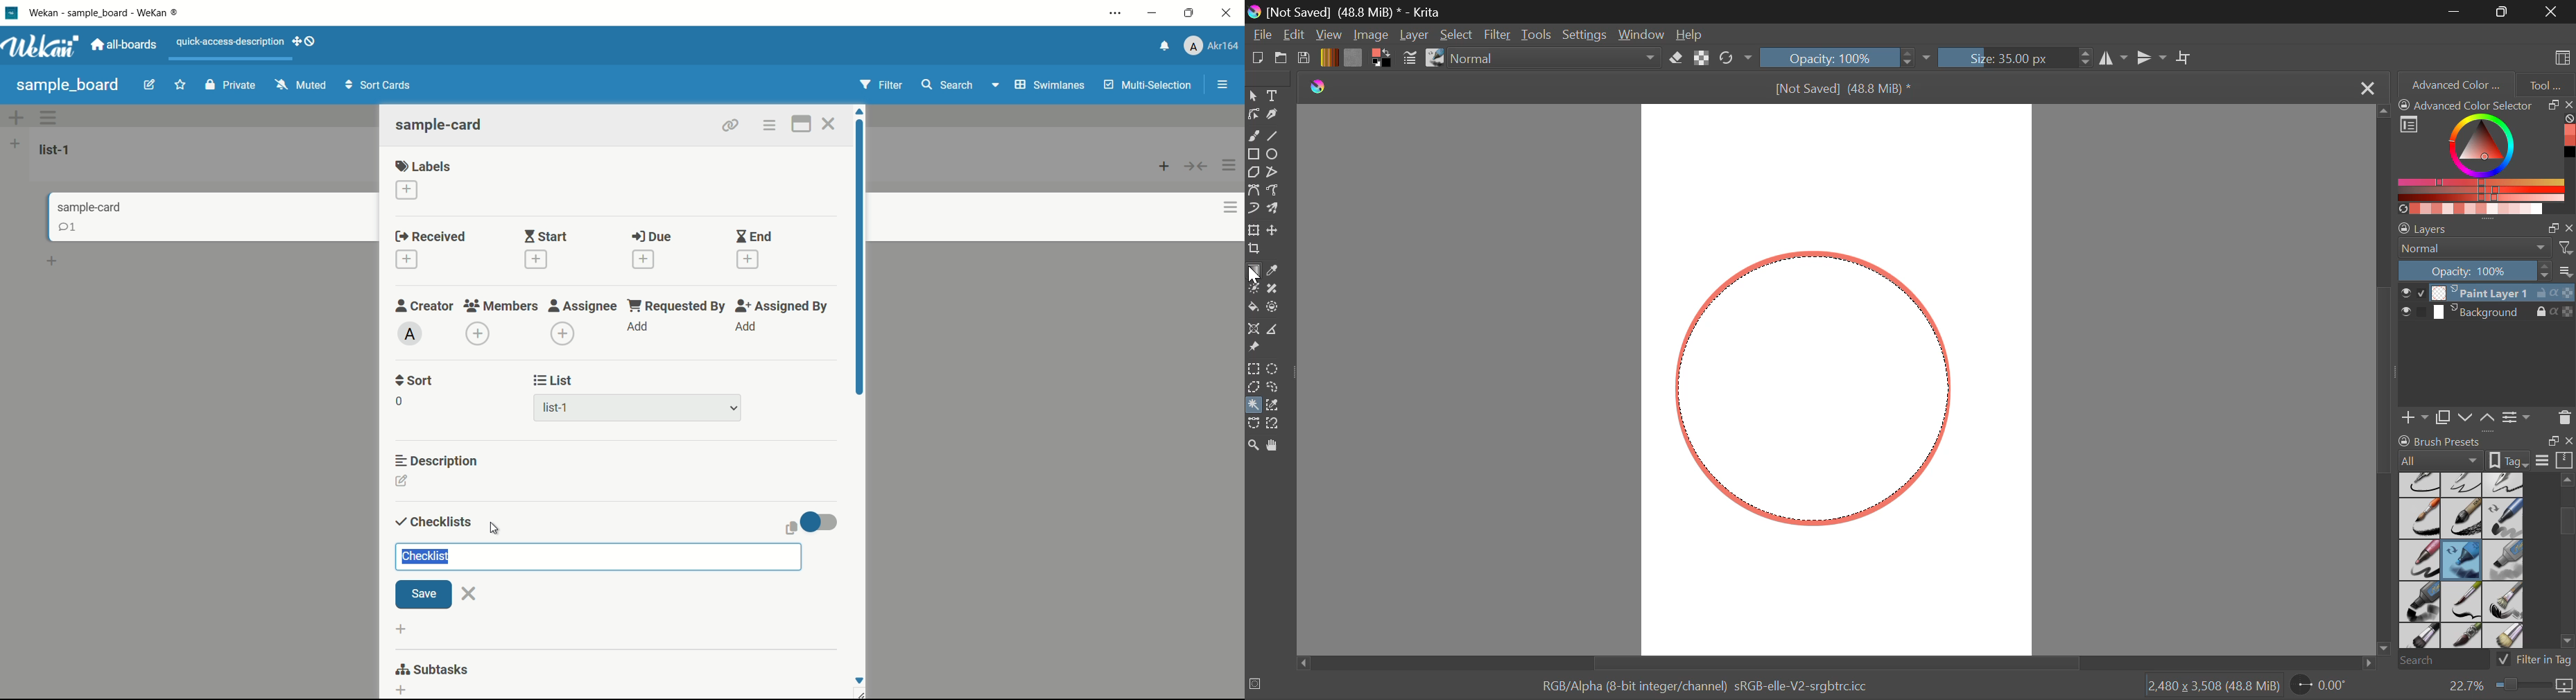 This screenshot has width=2576, height=700. What do you see at coordinates (2419, 602) in the screenshot?
I see `Marker Plain` at bounding box center [2419, 602].